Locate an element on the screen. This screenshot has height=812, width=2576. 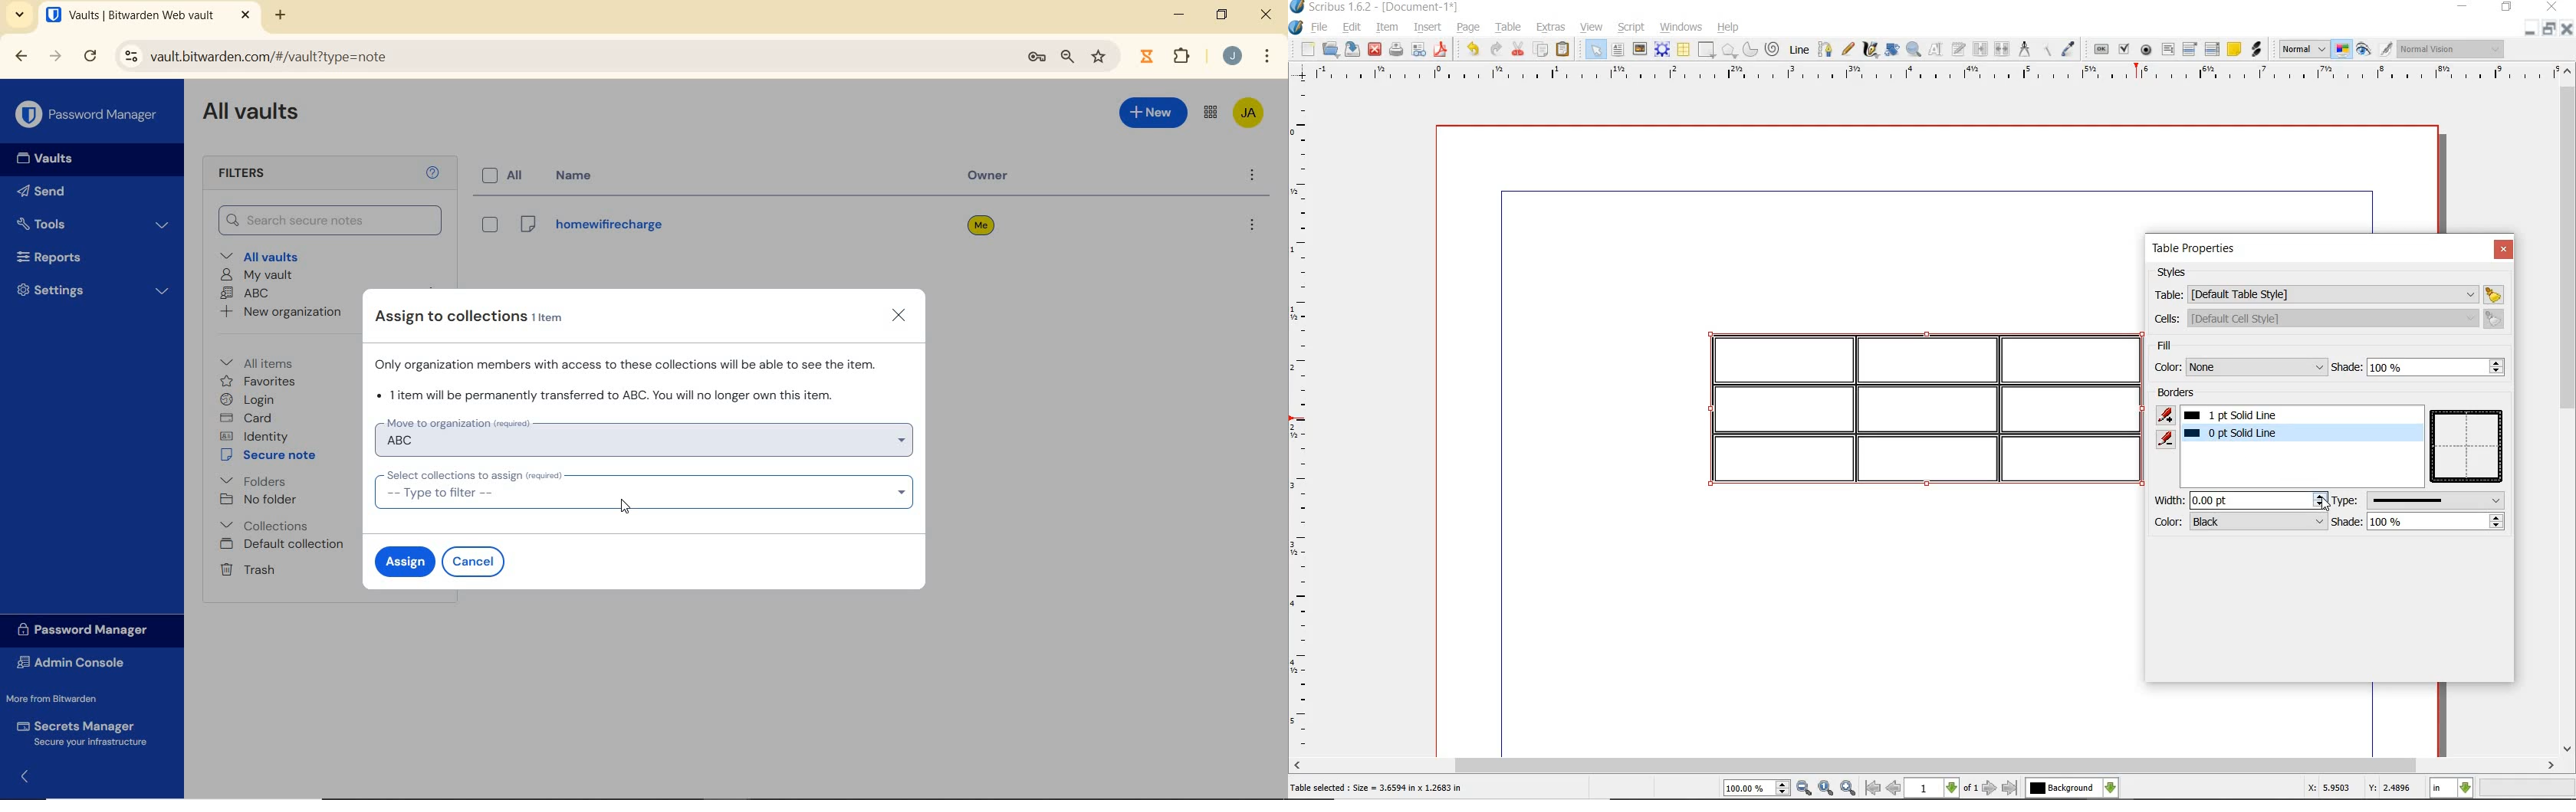
eye dropper is located at coordinates (2069, 51).